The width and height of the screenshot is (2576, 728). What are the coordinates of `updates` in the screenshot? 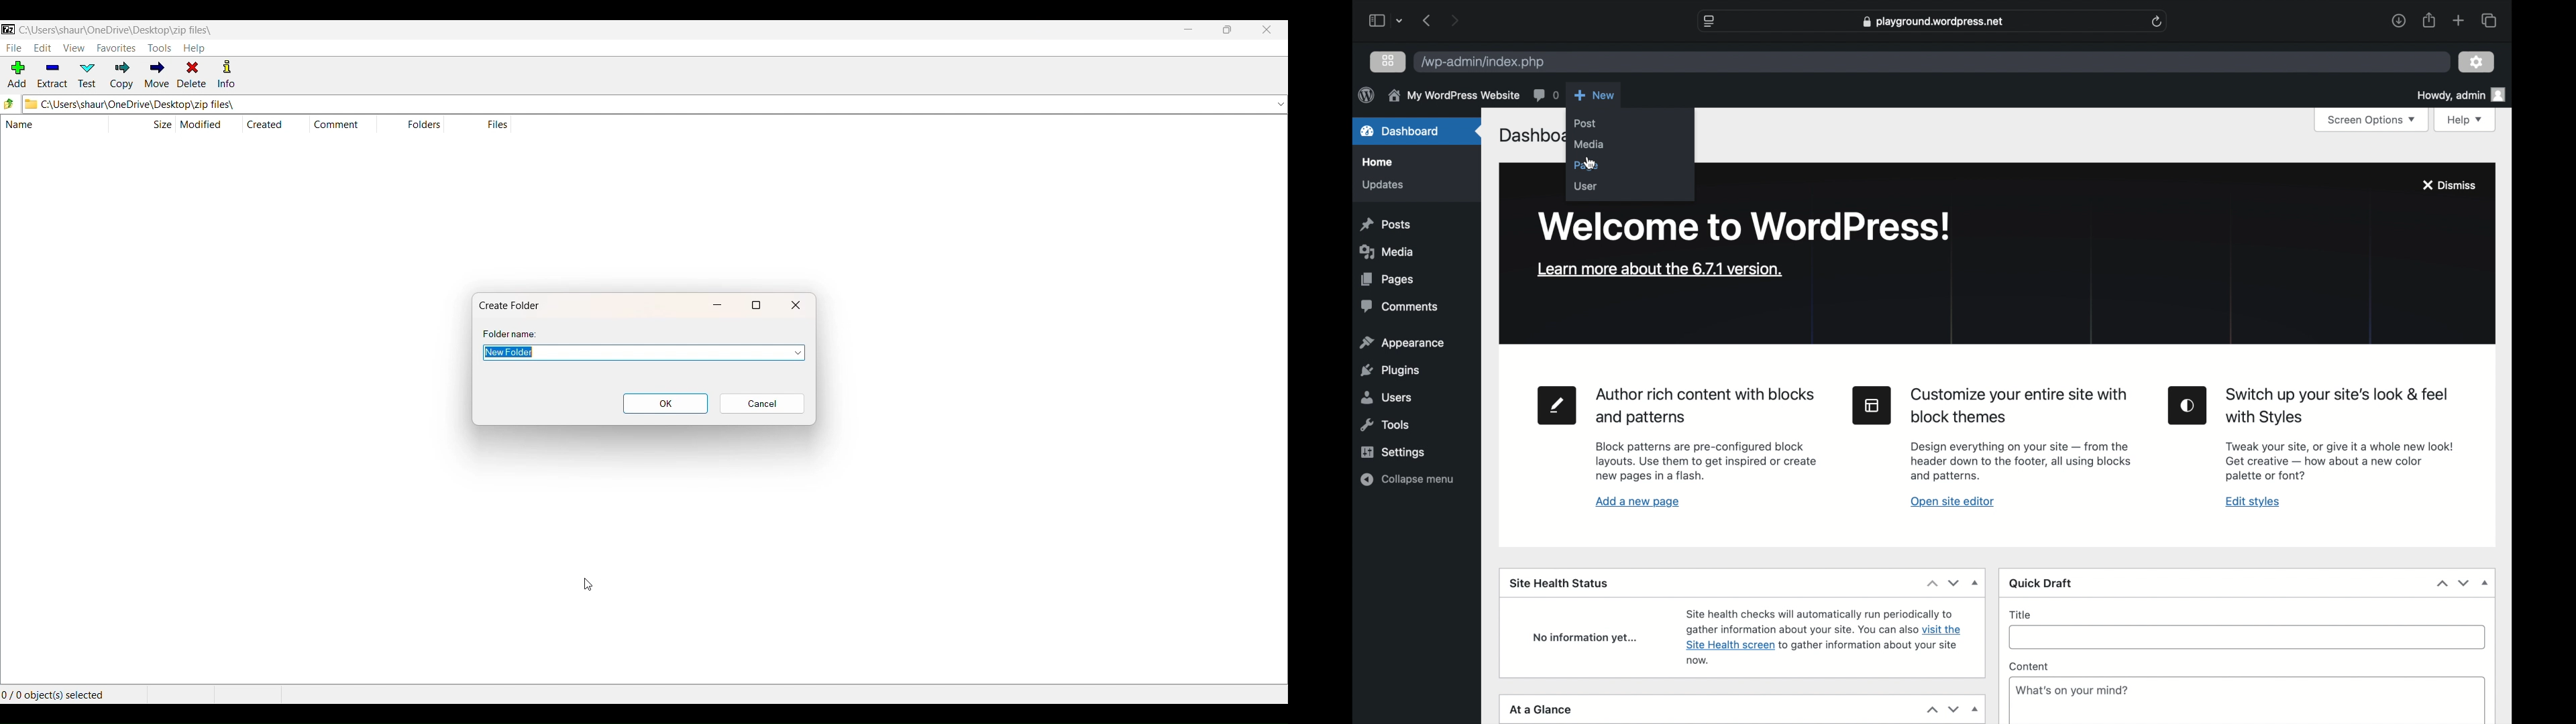 It's located at (1382, 186).